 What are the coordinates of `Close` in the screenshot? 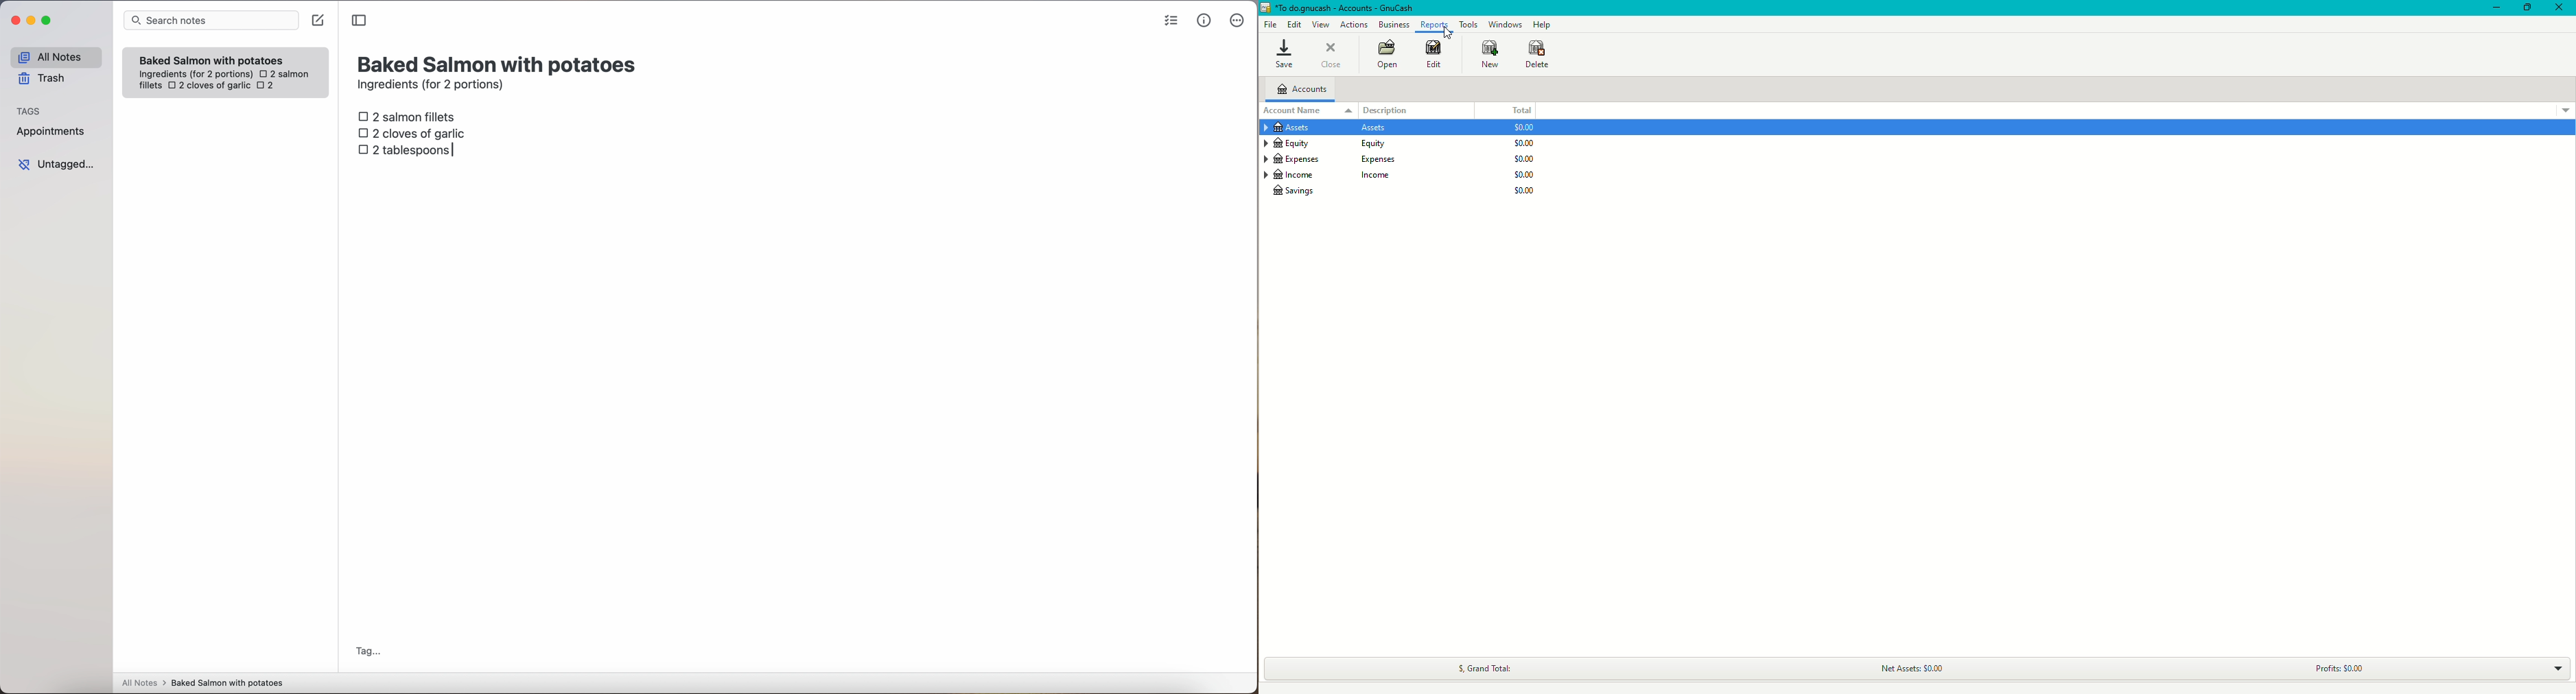 It's located at (1330, 55).